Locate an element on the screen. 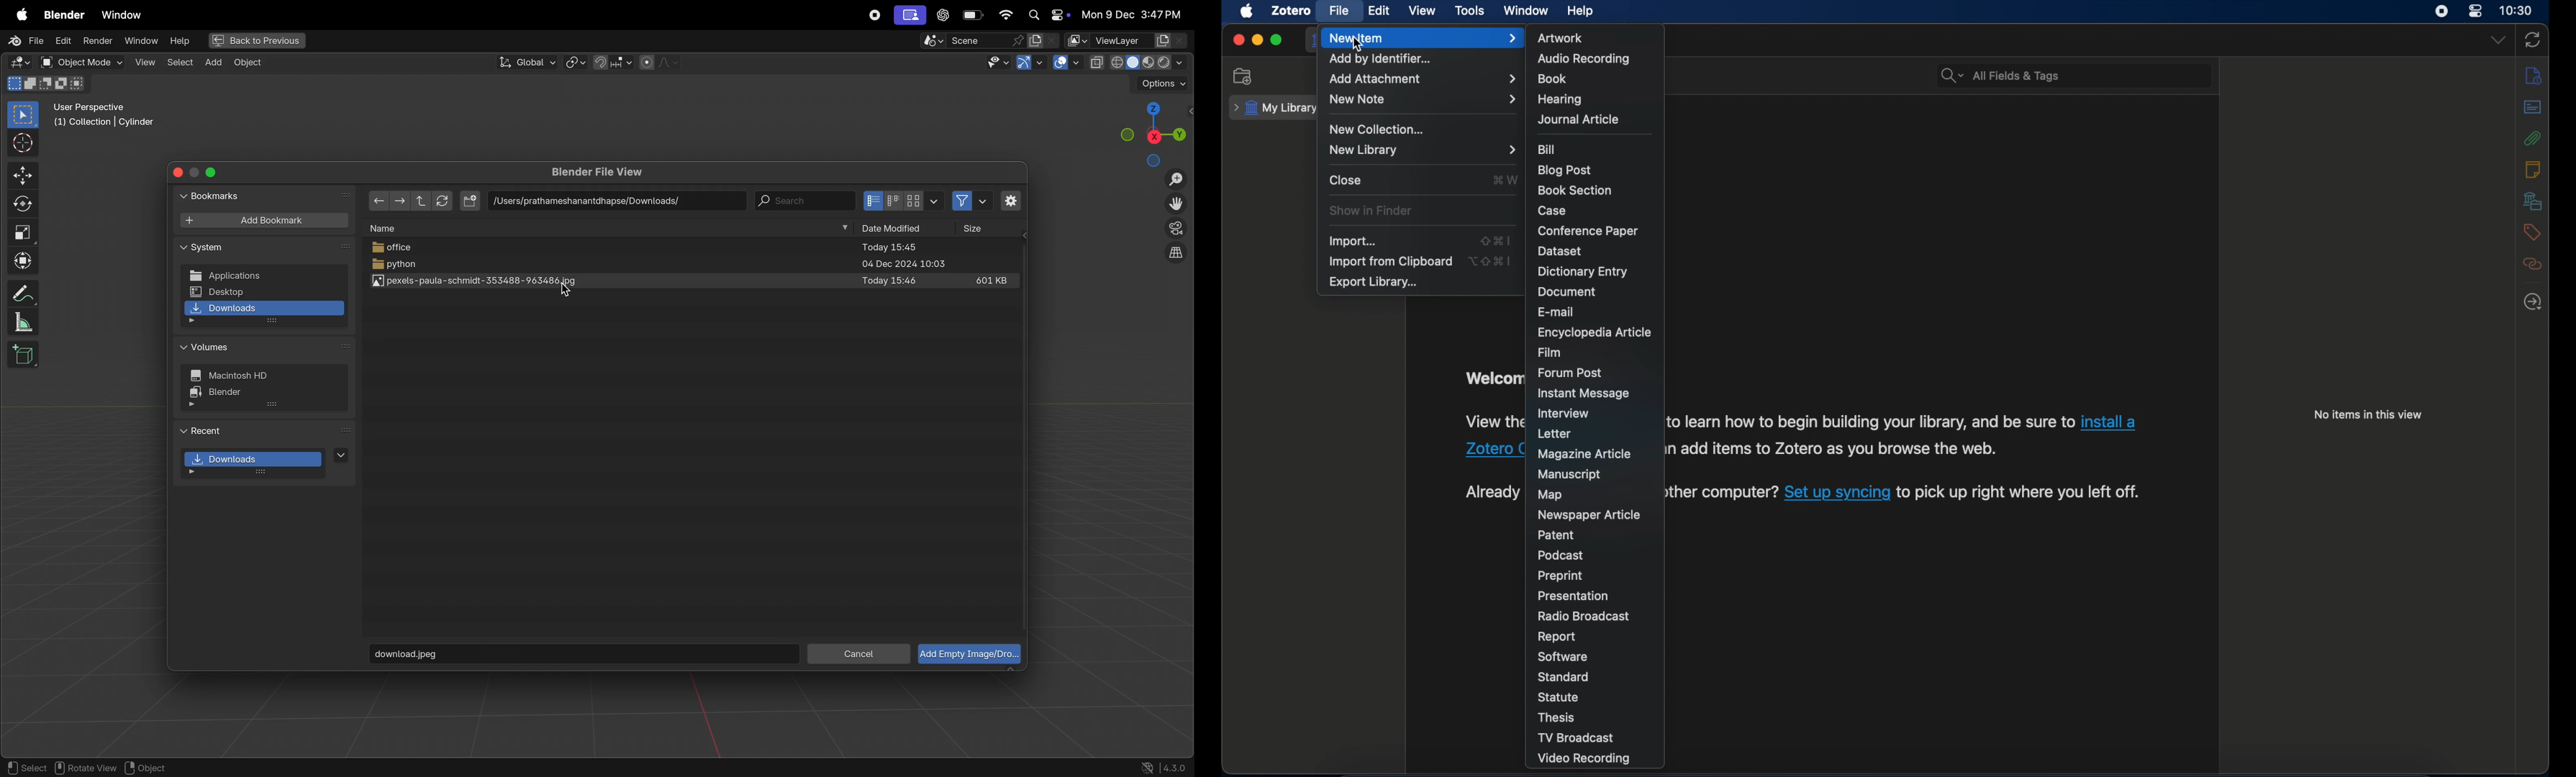 This screenshot has height=784, width=2576. applications is located at coordinates (263, 274).